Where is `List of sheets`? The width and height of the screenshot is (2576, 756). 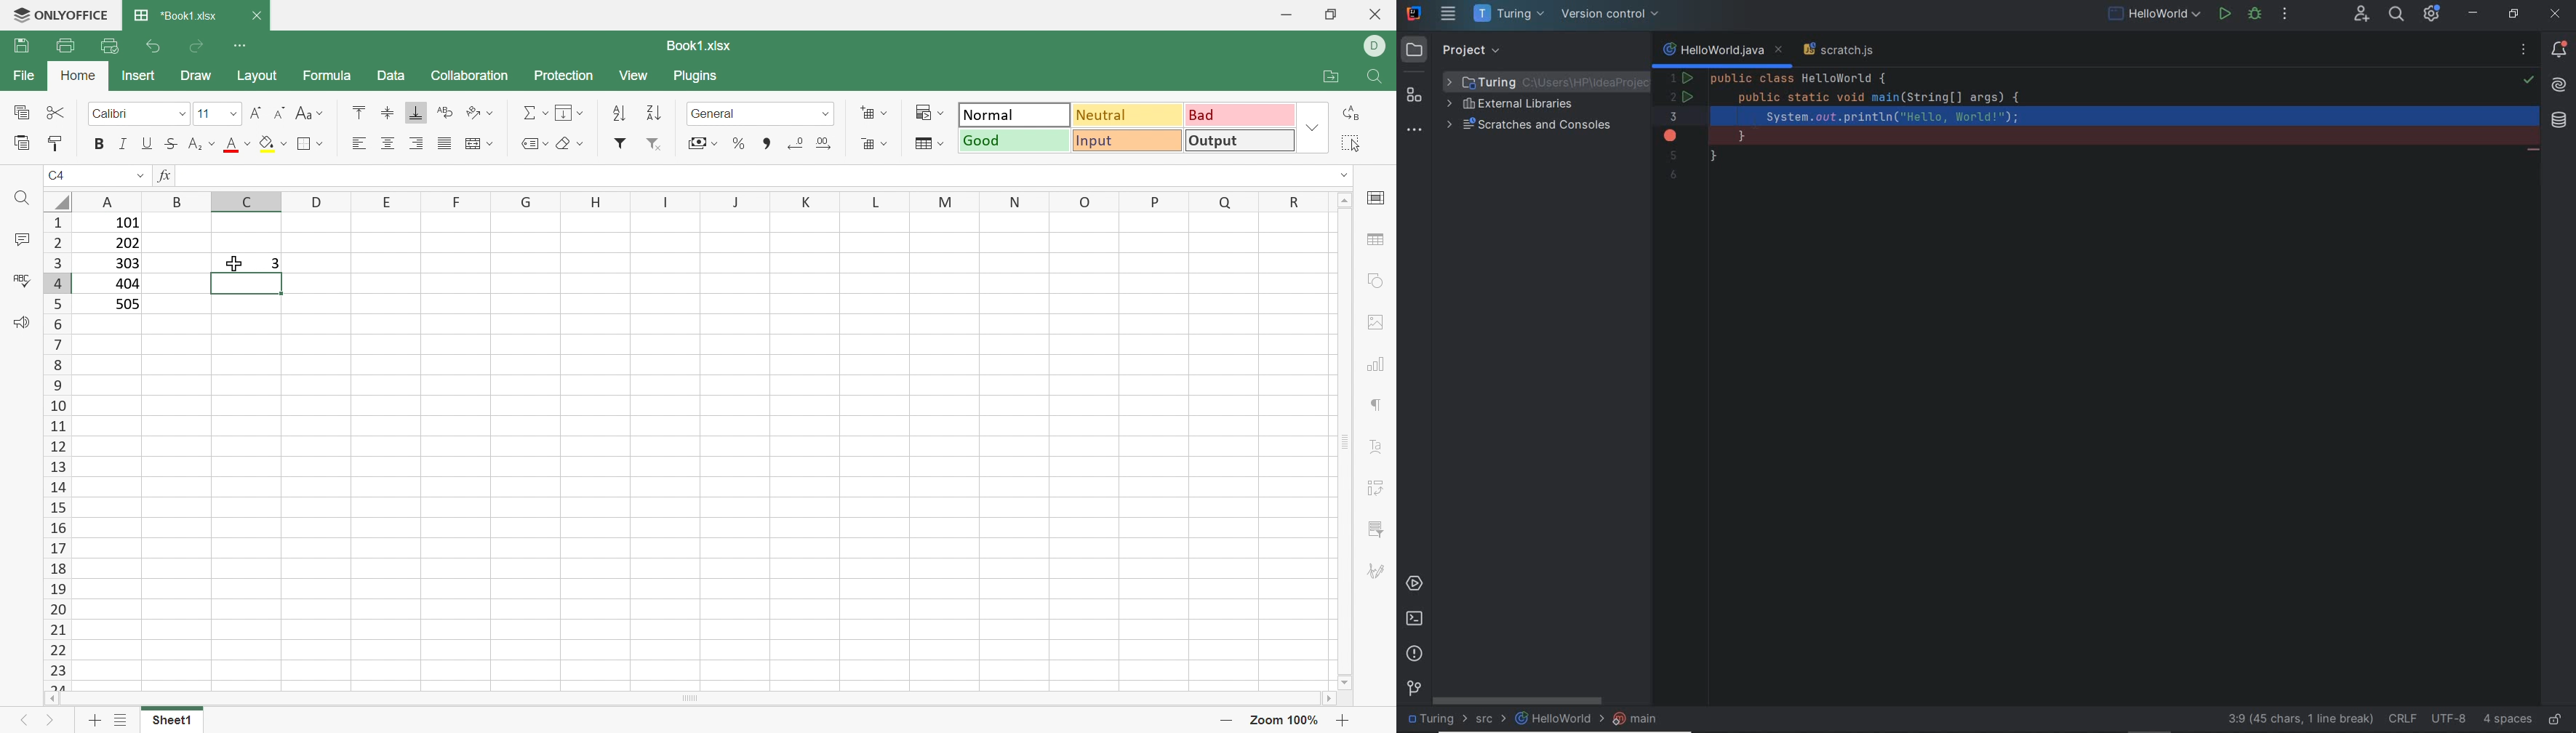
List of sheets is located at coordinates (121, 720).